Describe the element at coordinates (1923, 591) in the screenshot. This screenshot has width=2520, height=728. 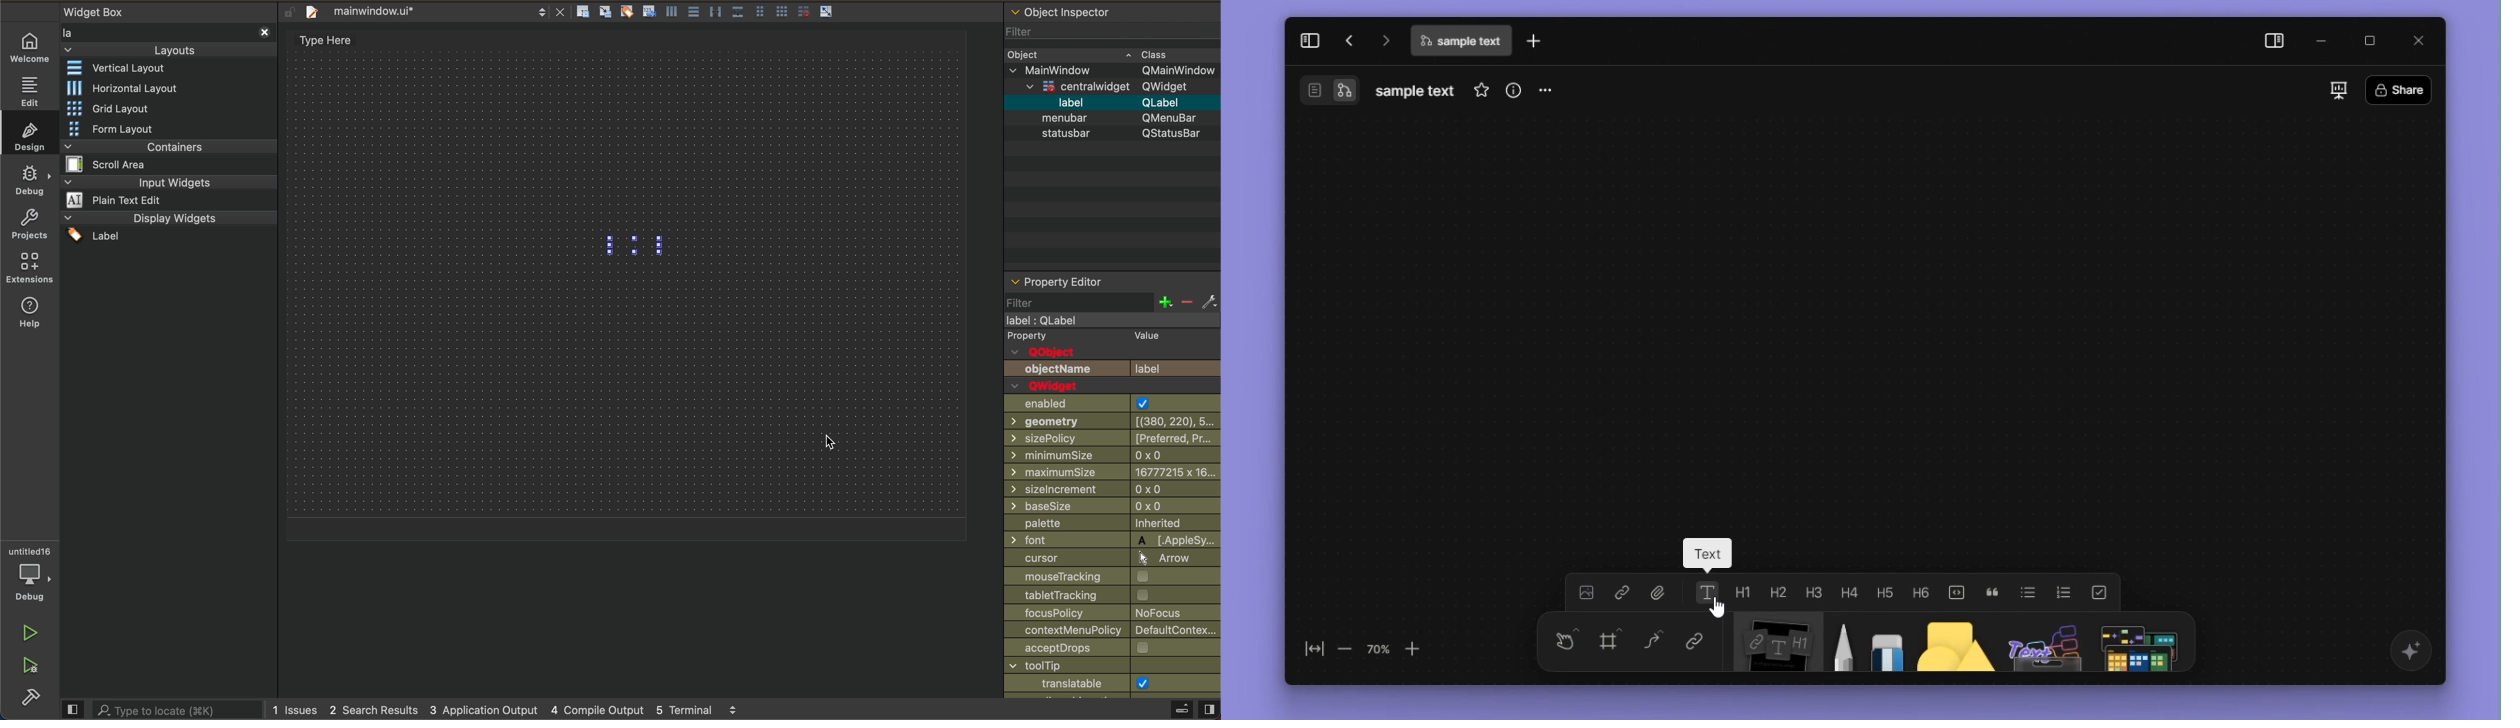
I see `heading 6` at that location.